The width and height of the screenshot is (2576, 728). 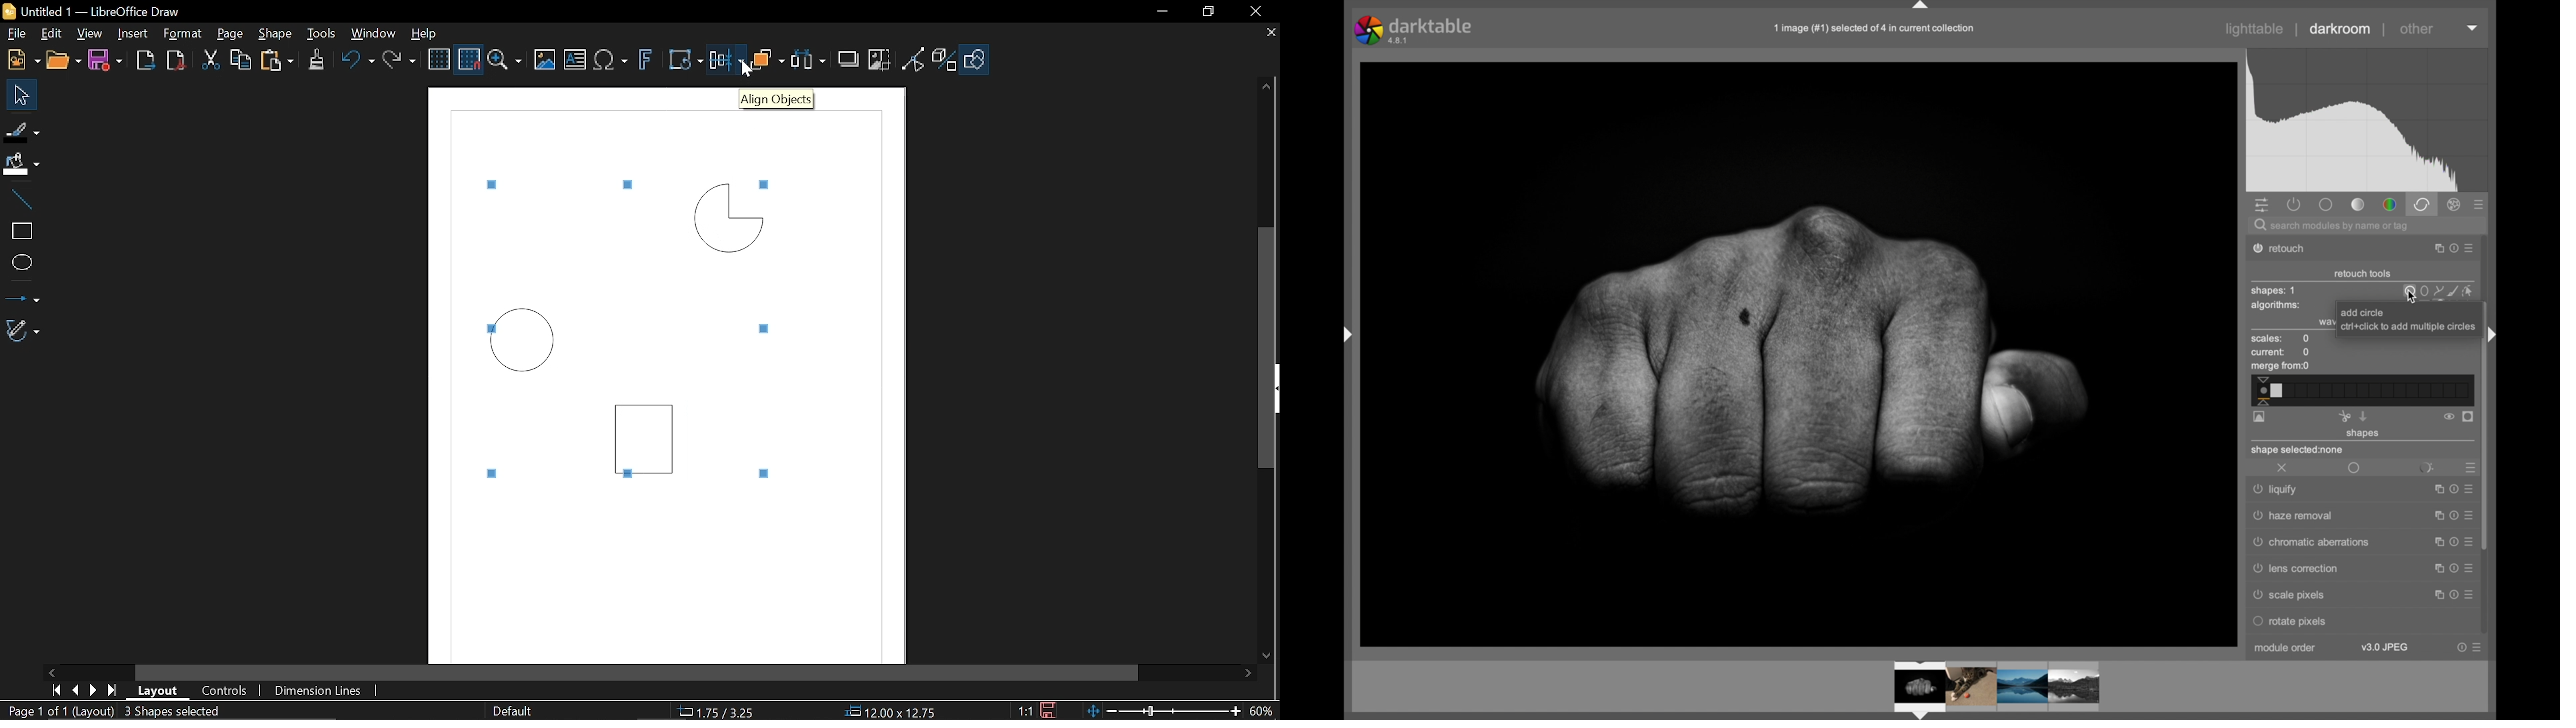 I want to click on Select at least three objects to distribute, so click(x=810, y=60).